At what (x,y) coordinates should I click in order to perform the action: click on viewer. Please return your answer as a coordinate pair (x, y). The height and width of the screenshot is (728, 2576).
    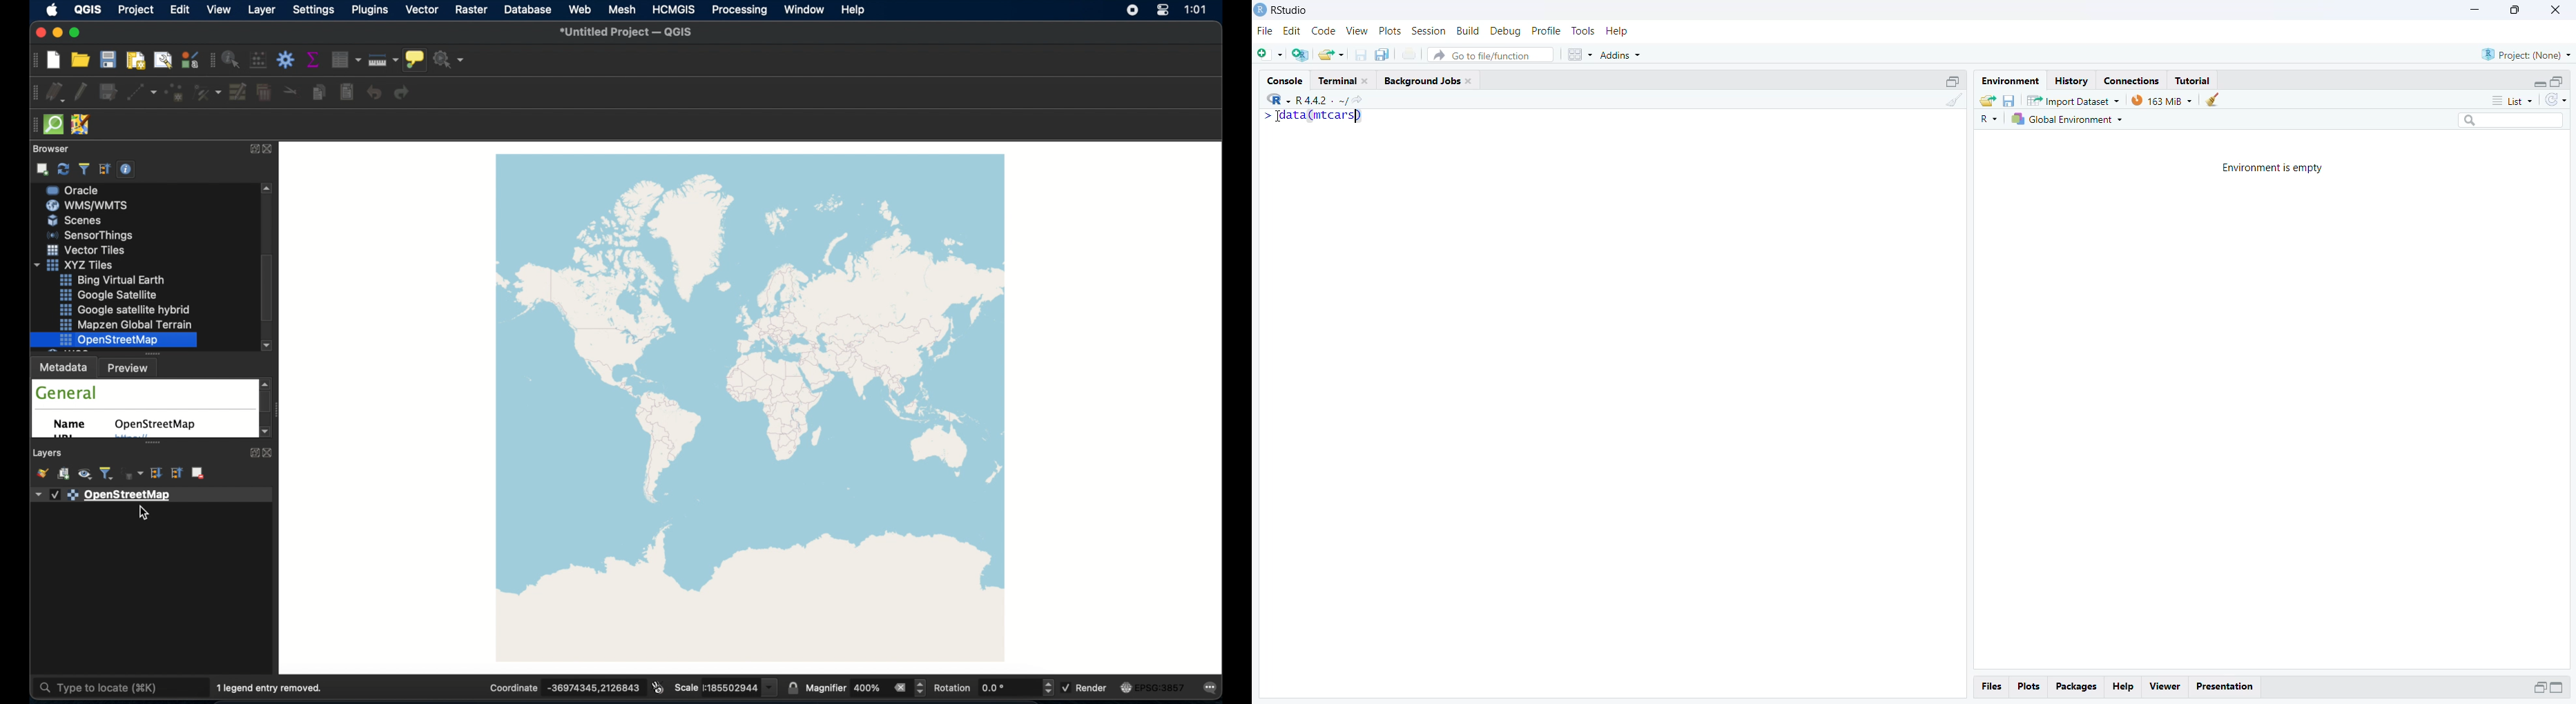
    Looking at the image, I should click on (2167, 687).